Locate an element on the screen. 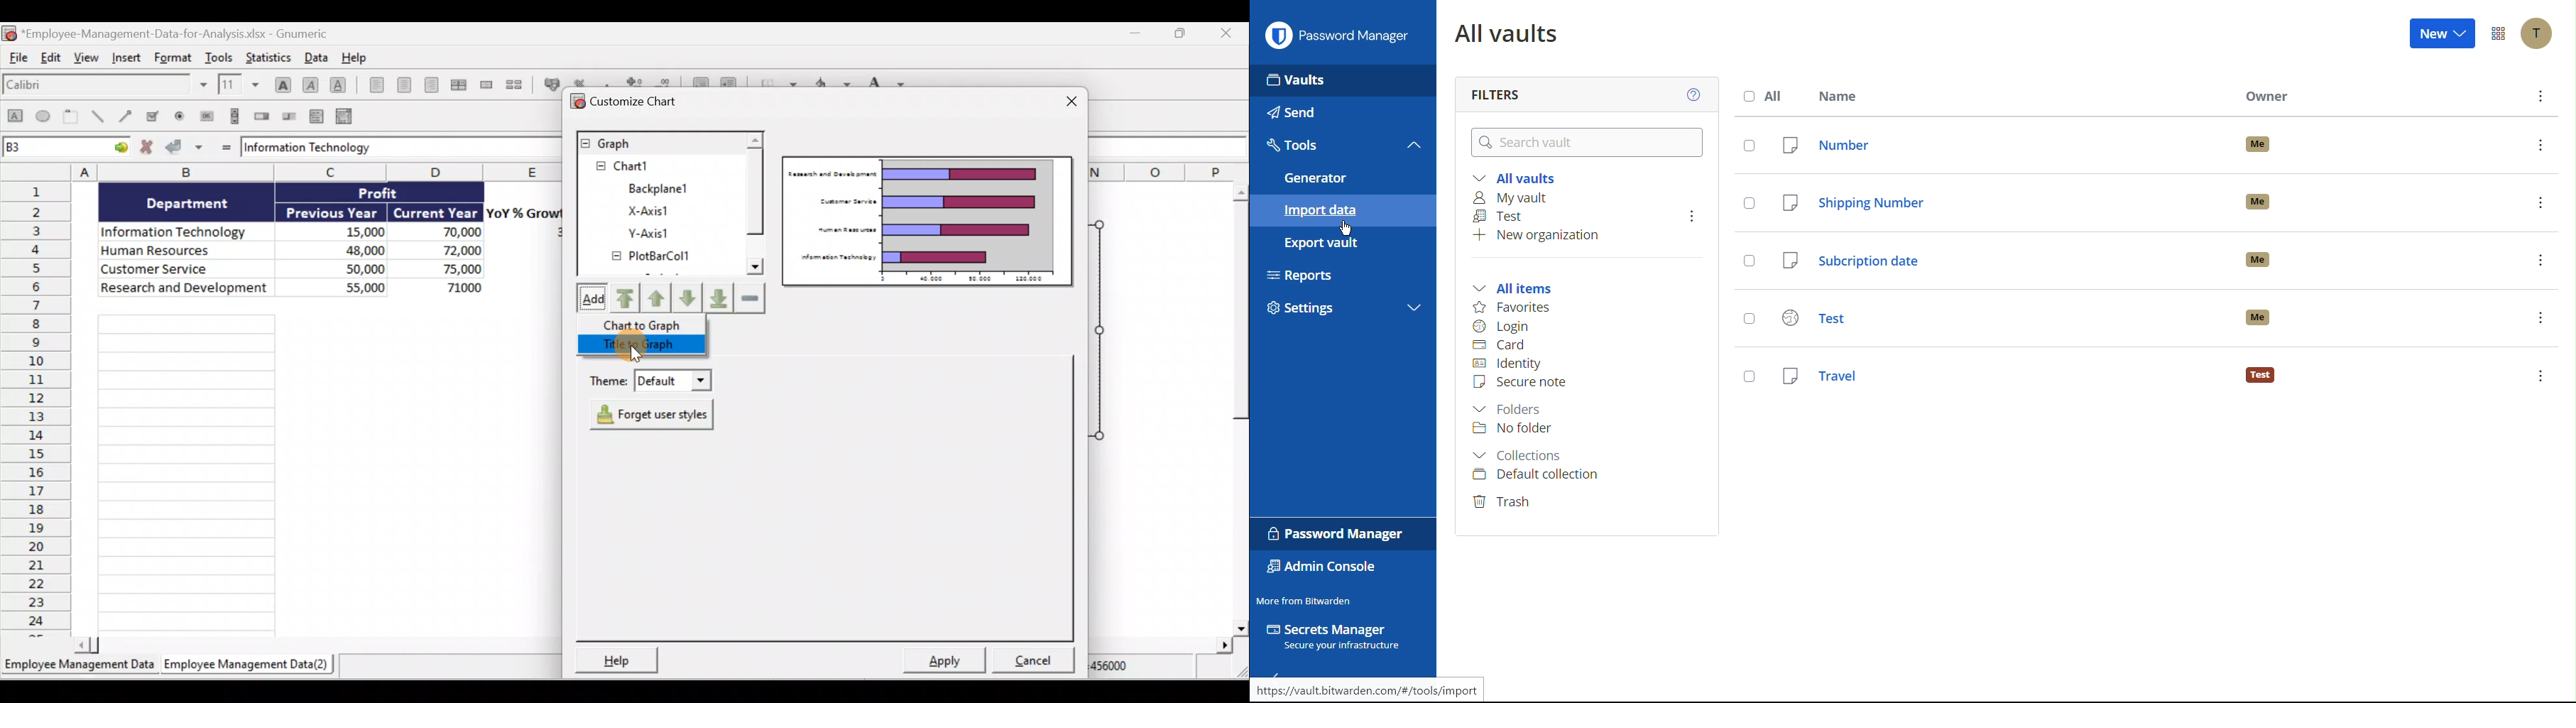 The height and width of the screenshot is (728, 2576). Generator is located at coordinates (1341, 178).